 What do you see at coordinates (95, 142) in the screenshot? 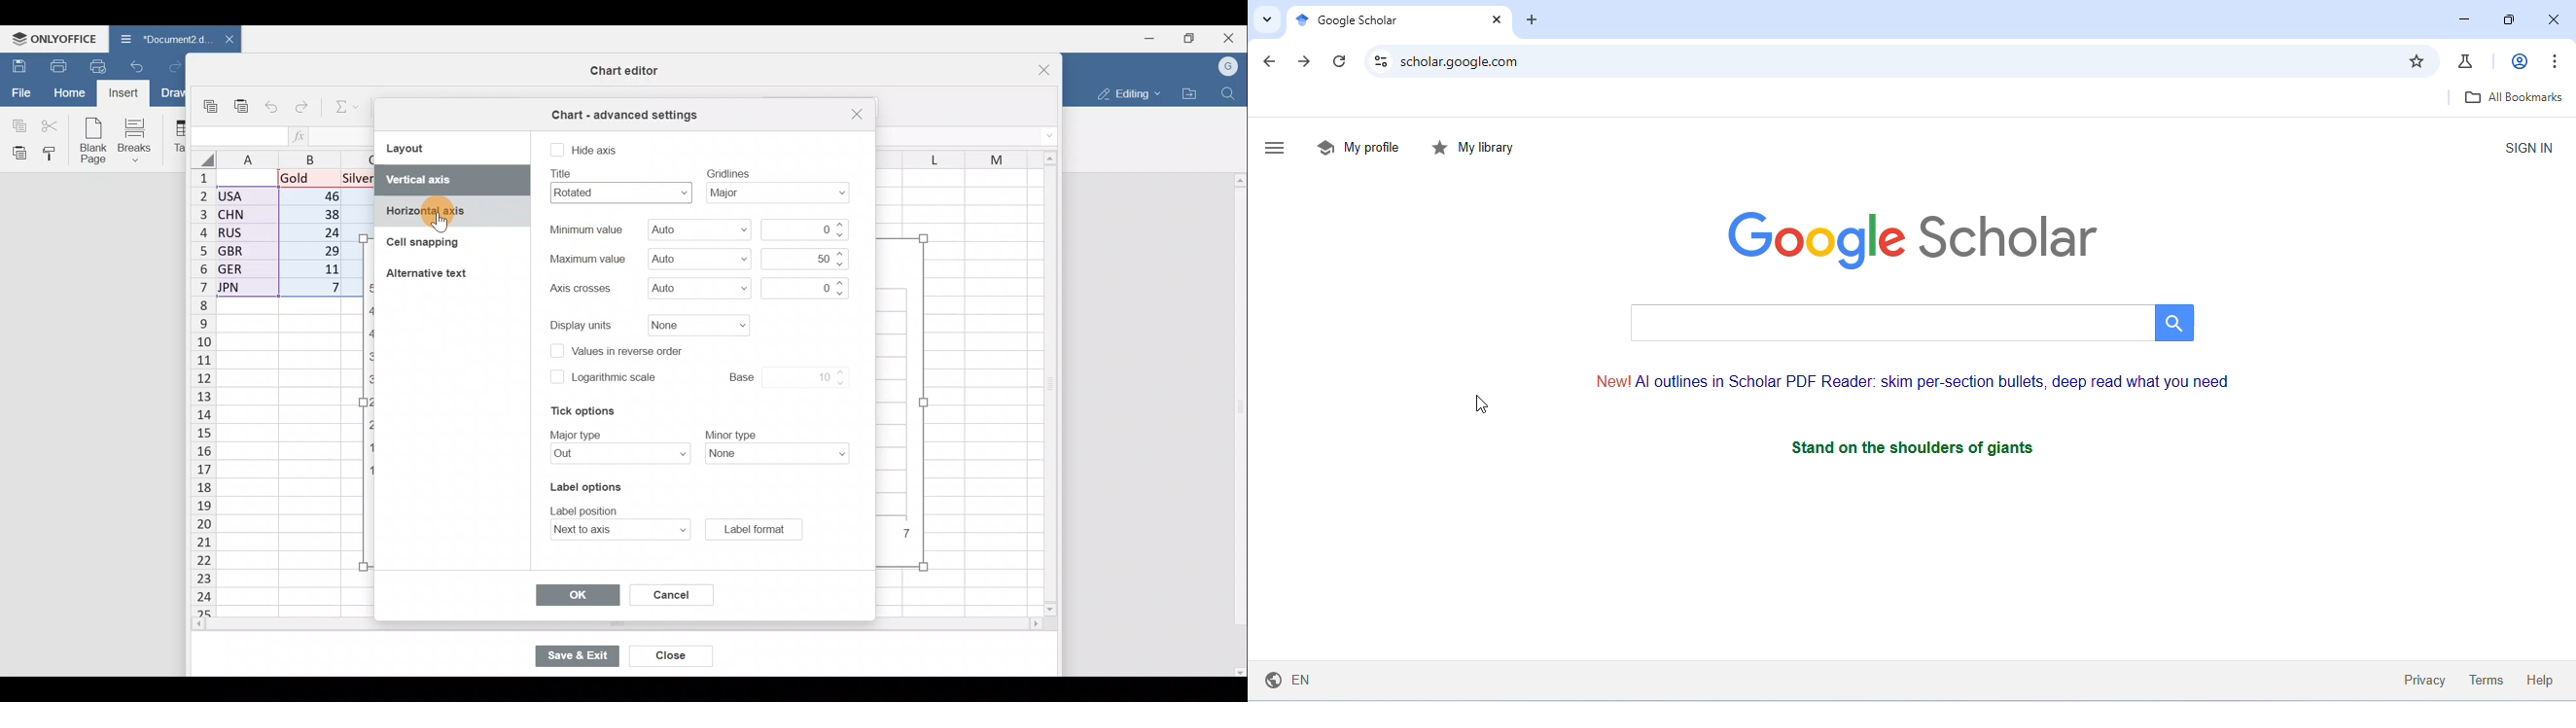
I see `Blank page` at bounding box center [95, 142].